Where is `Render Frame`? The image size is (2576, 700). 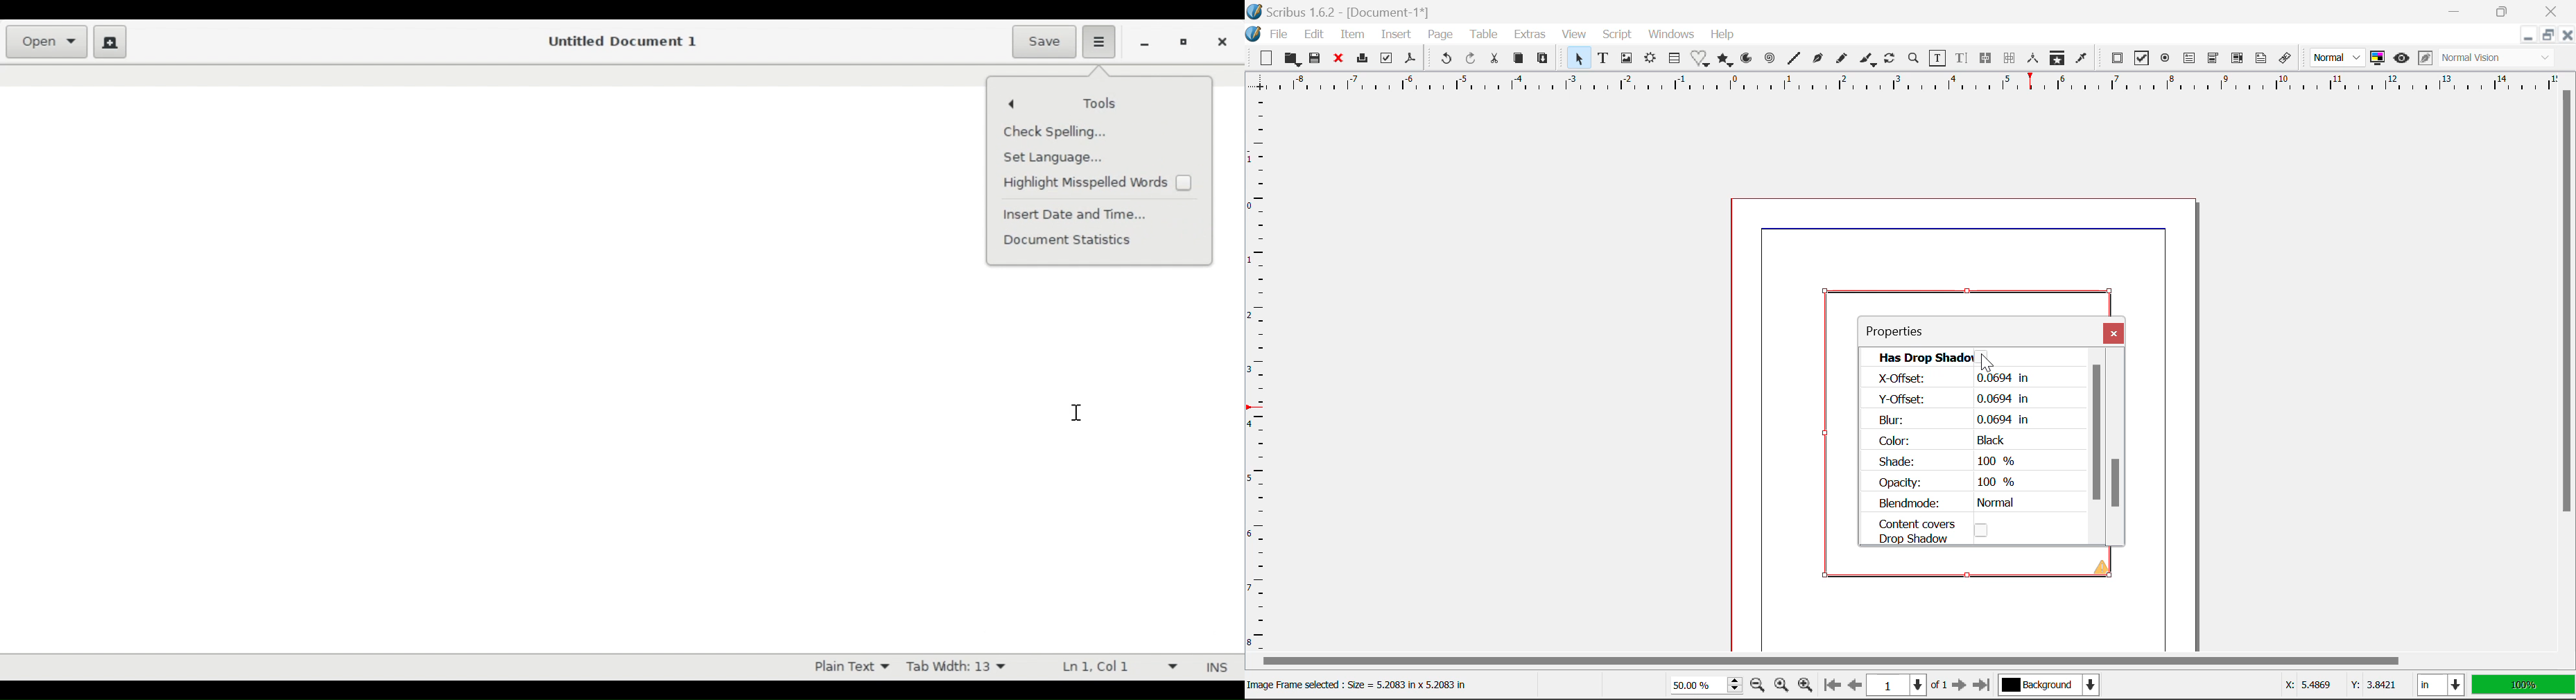 Render Frame is located at coordinates (1652, 60).